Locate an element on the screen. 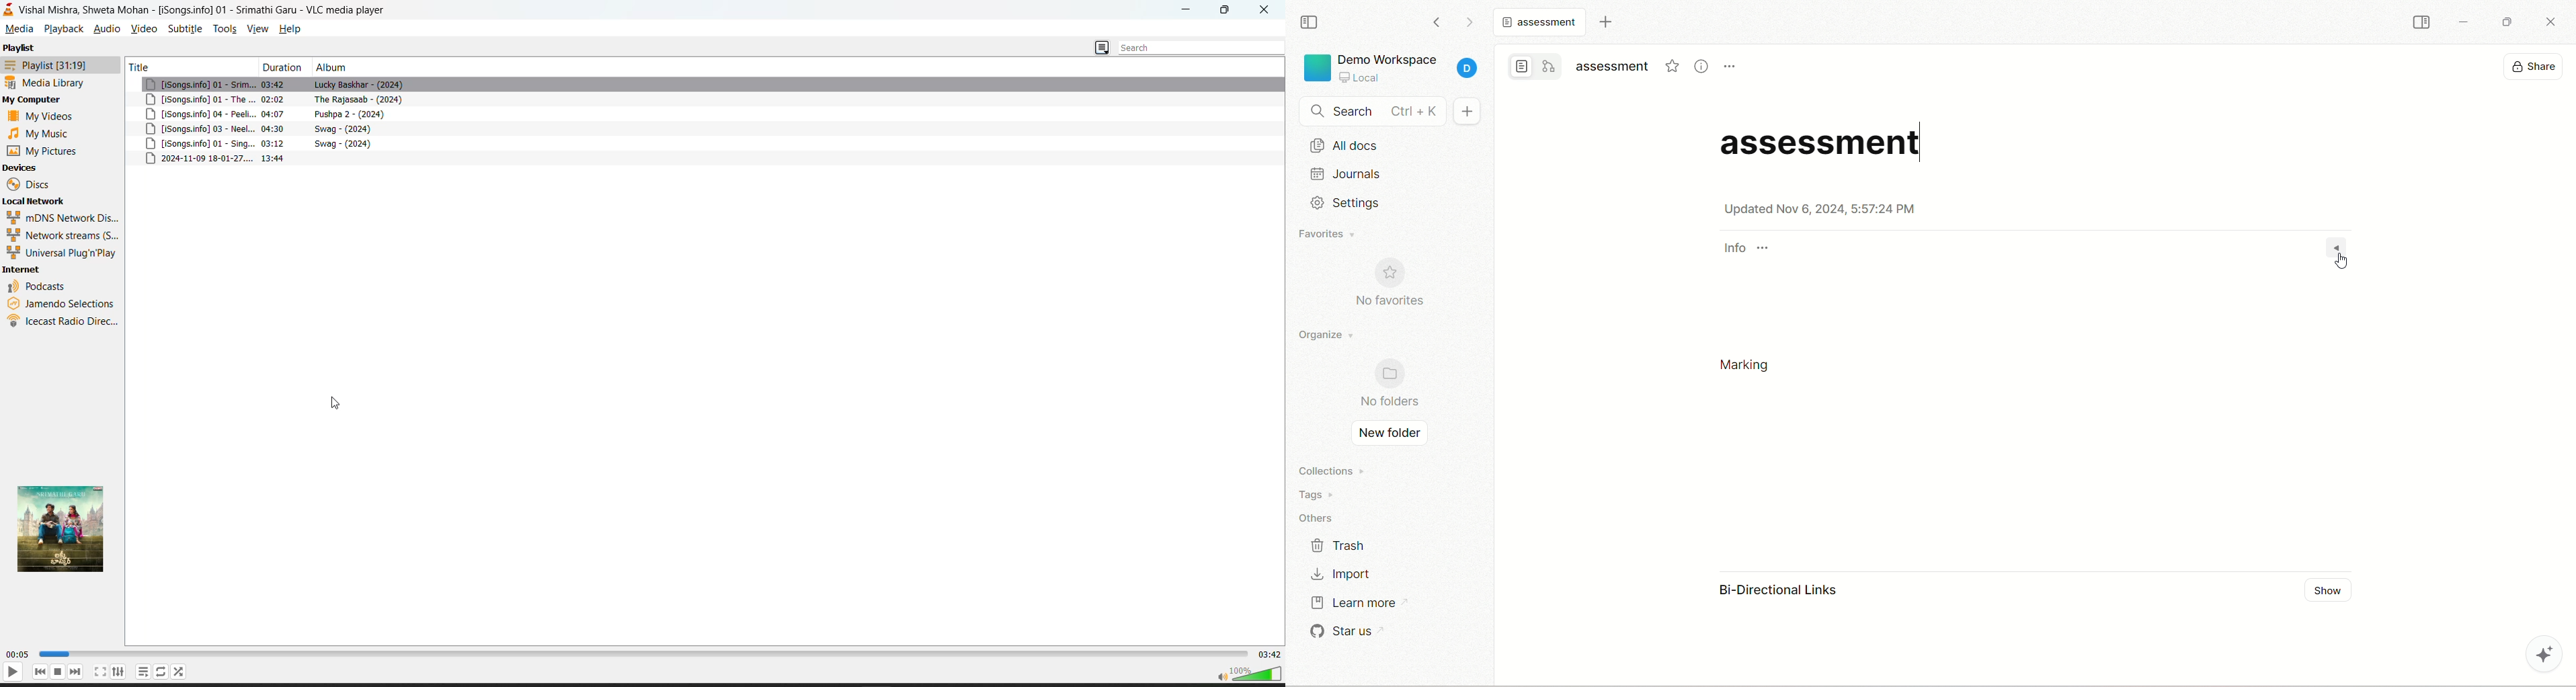 The height and width of the screenshot is (700, 2576). my pictures is located at coordinates (44, 150).